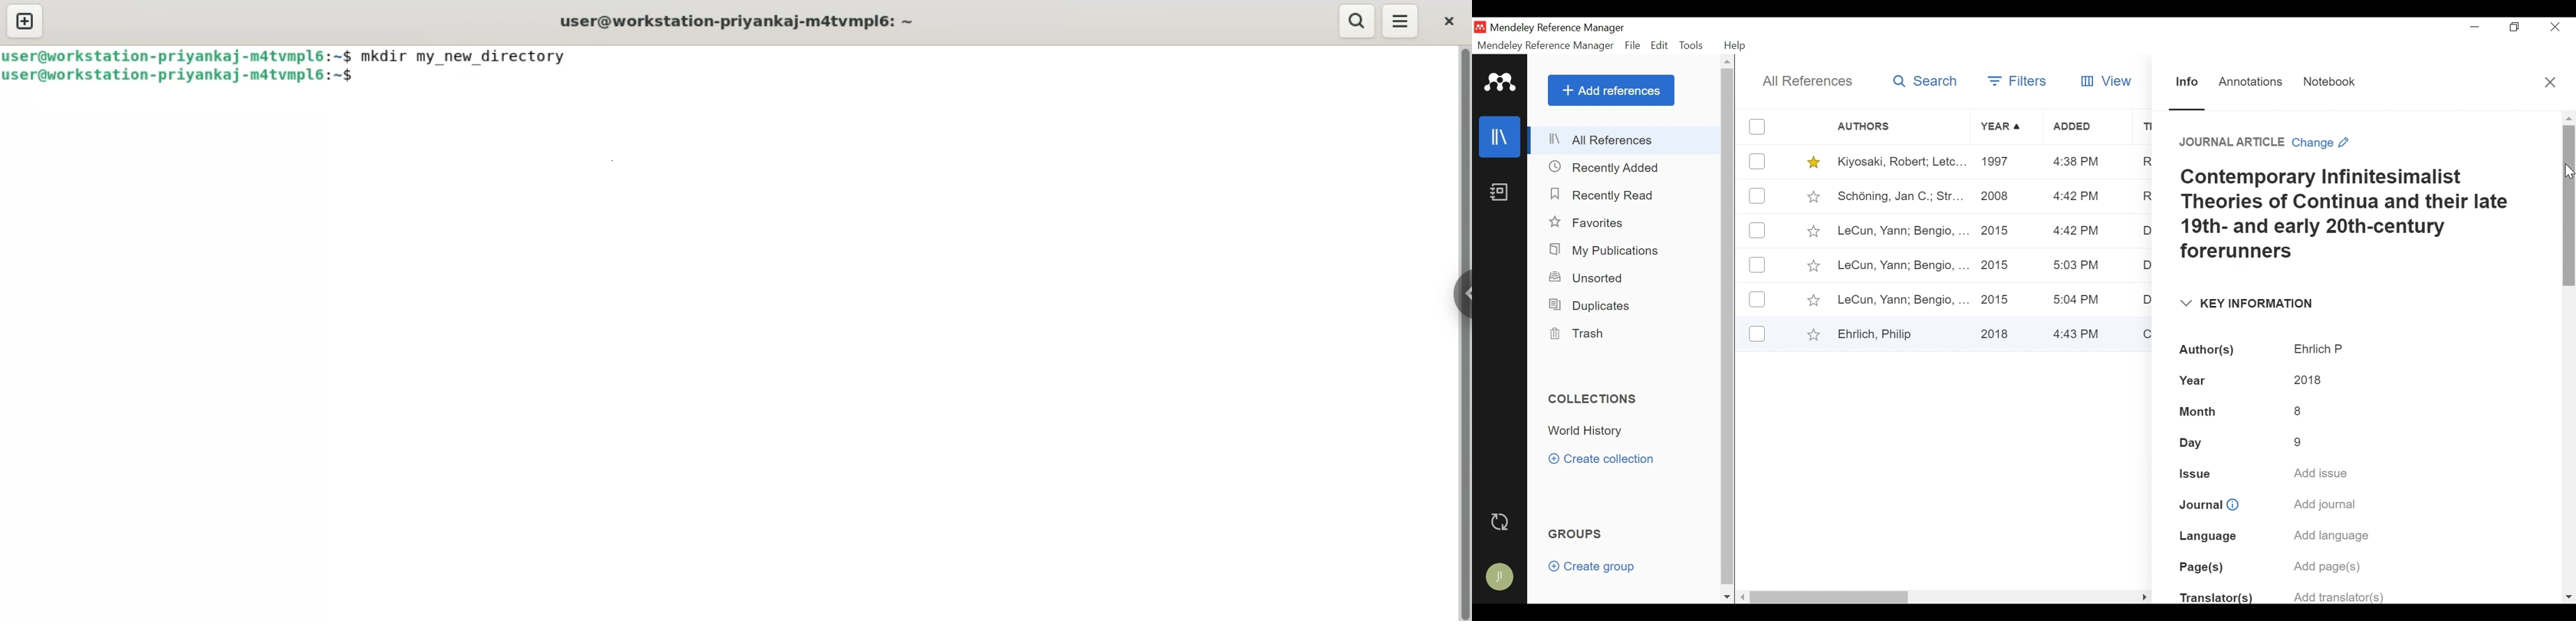 The width and height of the screenshot is (2576, 644). I want to click on File, so click(1634, 45).